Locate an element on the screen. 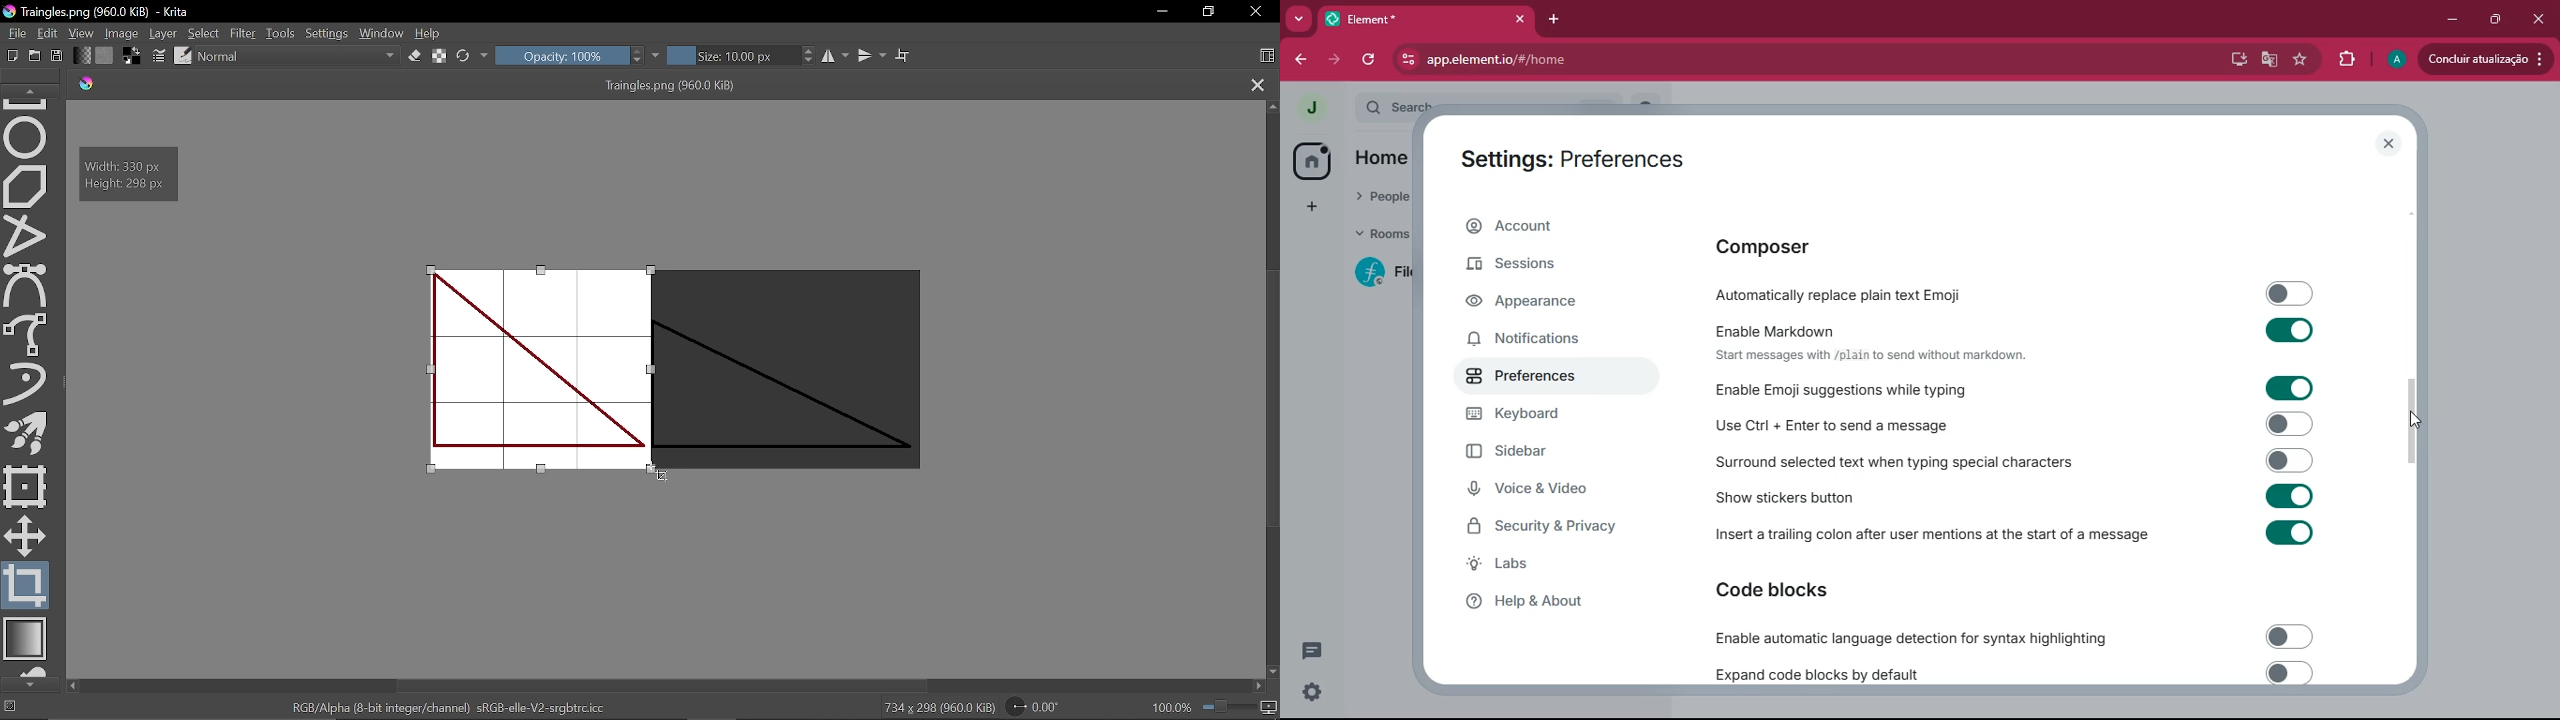 Image resolution: width=2576 pixels, height=728 pixels. Settings is located at coordinates (327, 34).